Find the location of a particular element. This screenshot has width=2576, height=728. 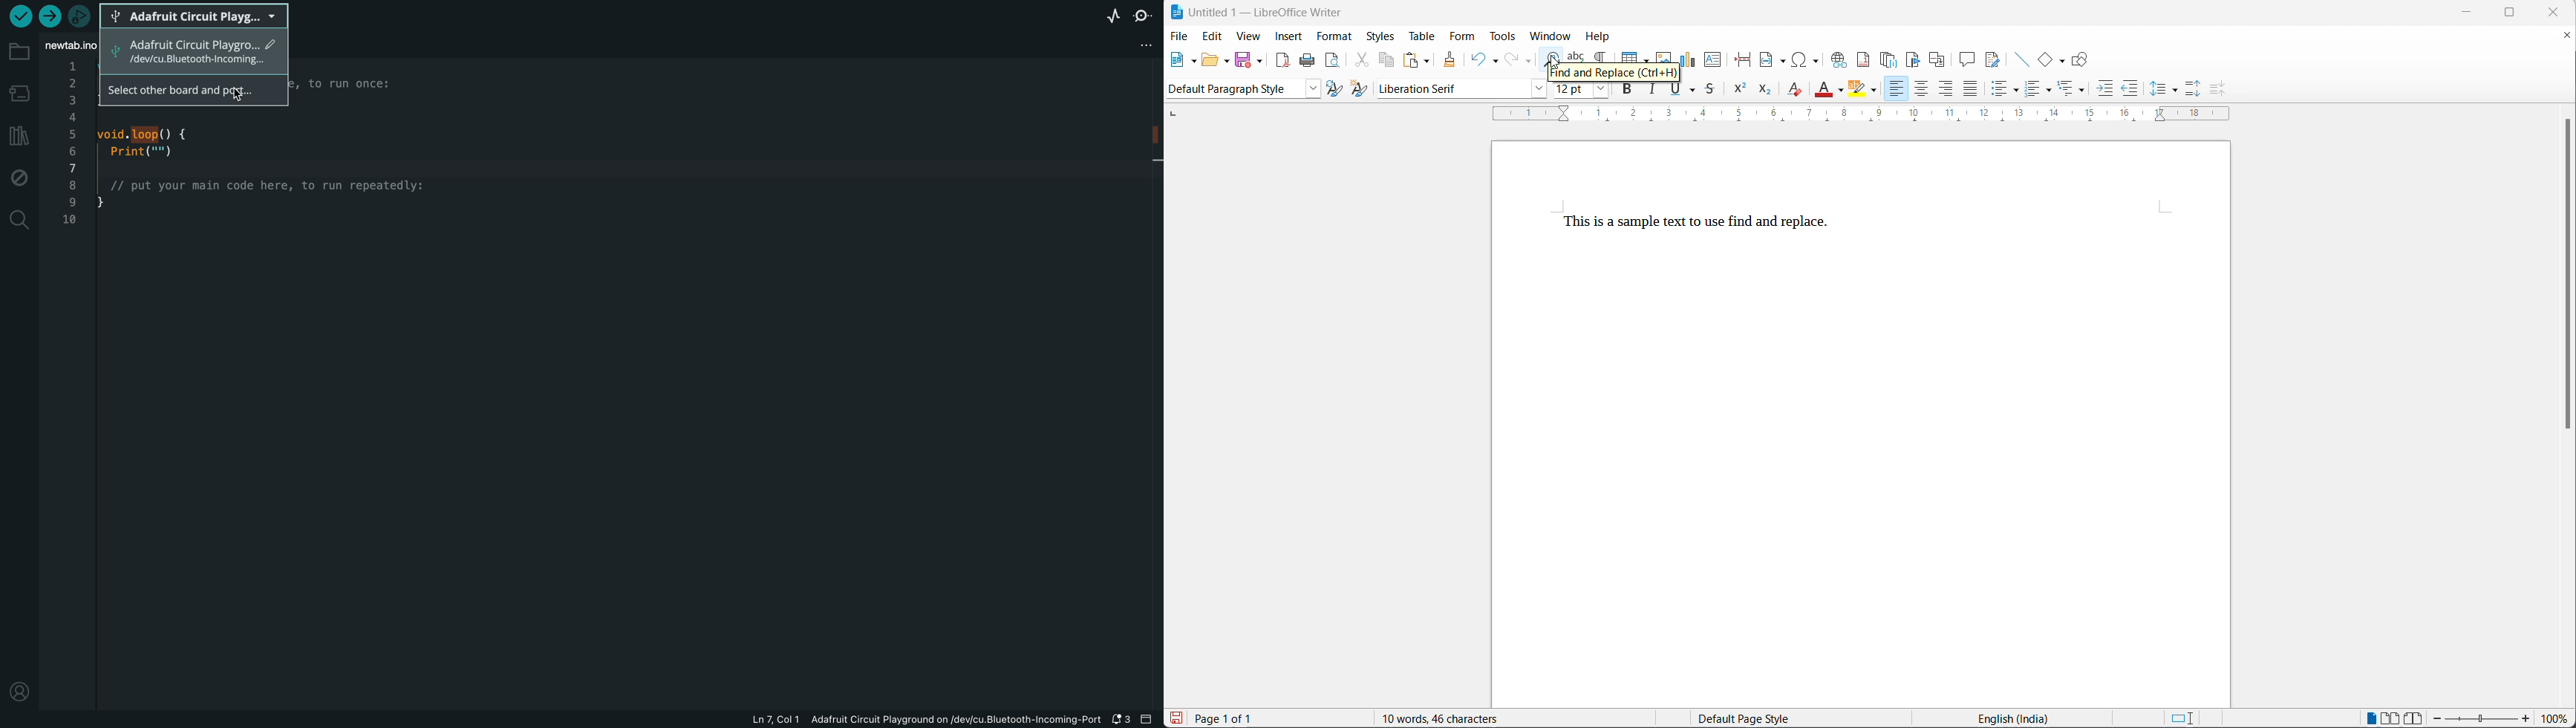

underline options is located at coordinates (1694, 91).